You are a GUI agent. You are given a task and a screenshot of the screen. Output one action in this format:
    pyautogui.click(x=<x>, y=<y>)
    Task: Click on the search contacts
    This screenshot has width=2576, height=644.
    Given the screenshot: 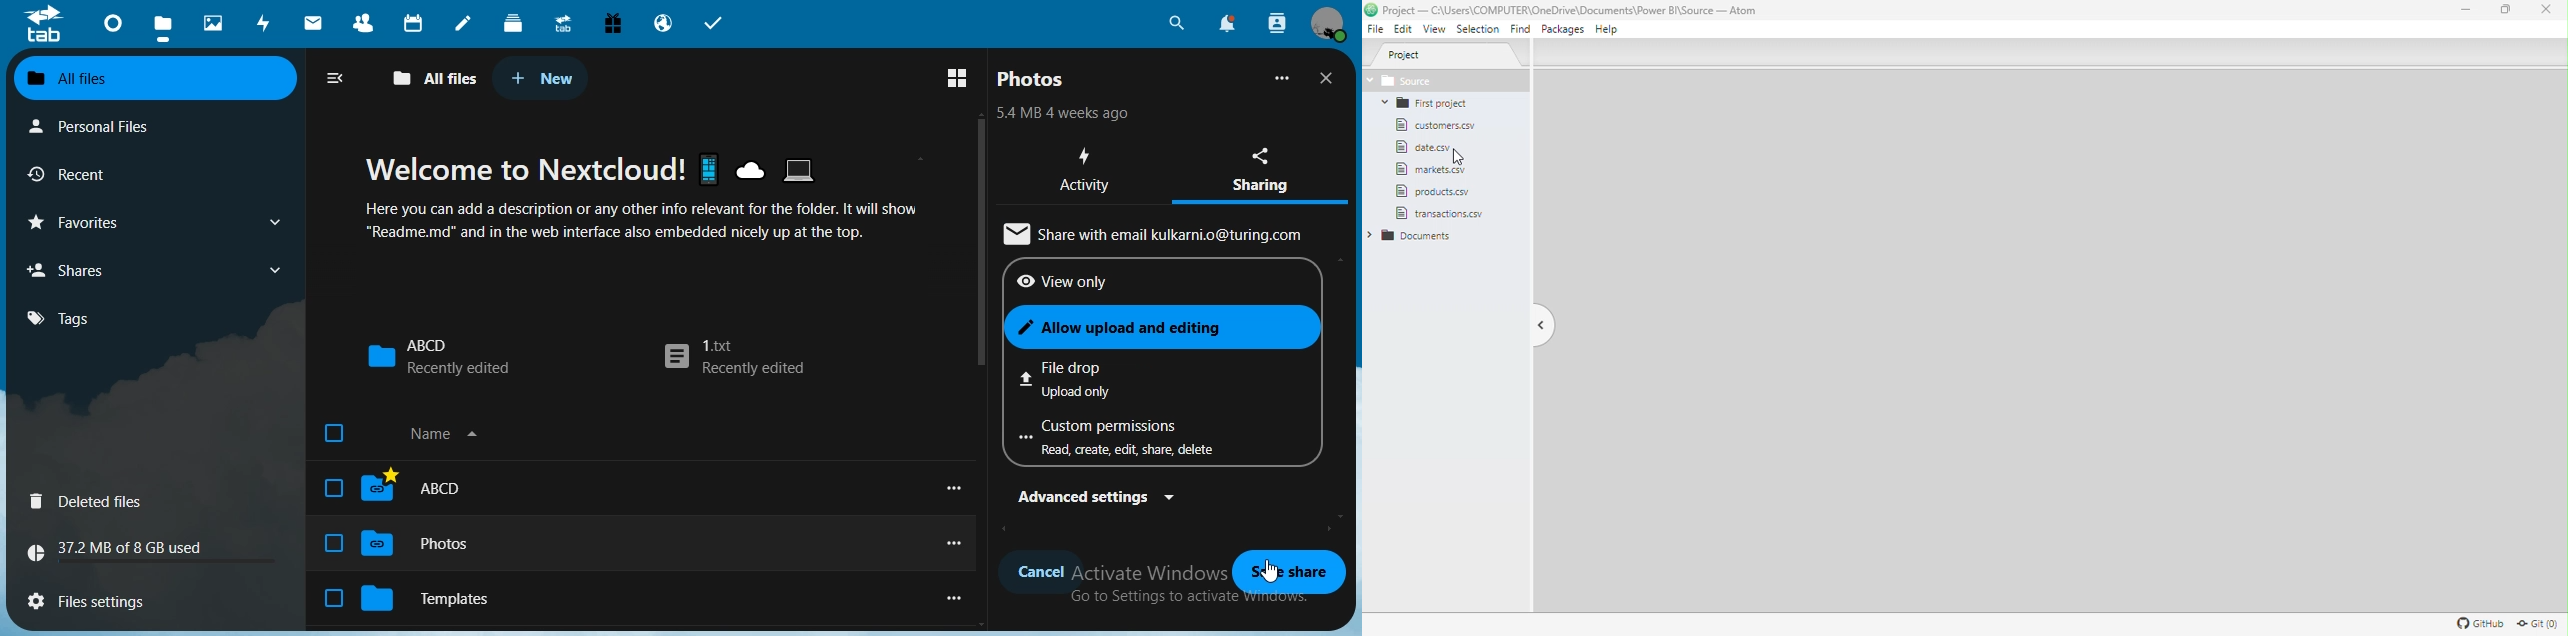 What is the action you would take?
    pyautogui.click(x=1277, y=23)
    